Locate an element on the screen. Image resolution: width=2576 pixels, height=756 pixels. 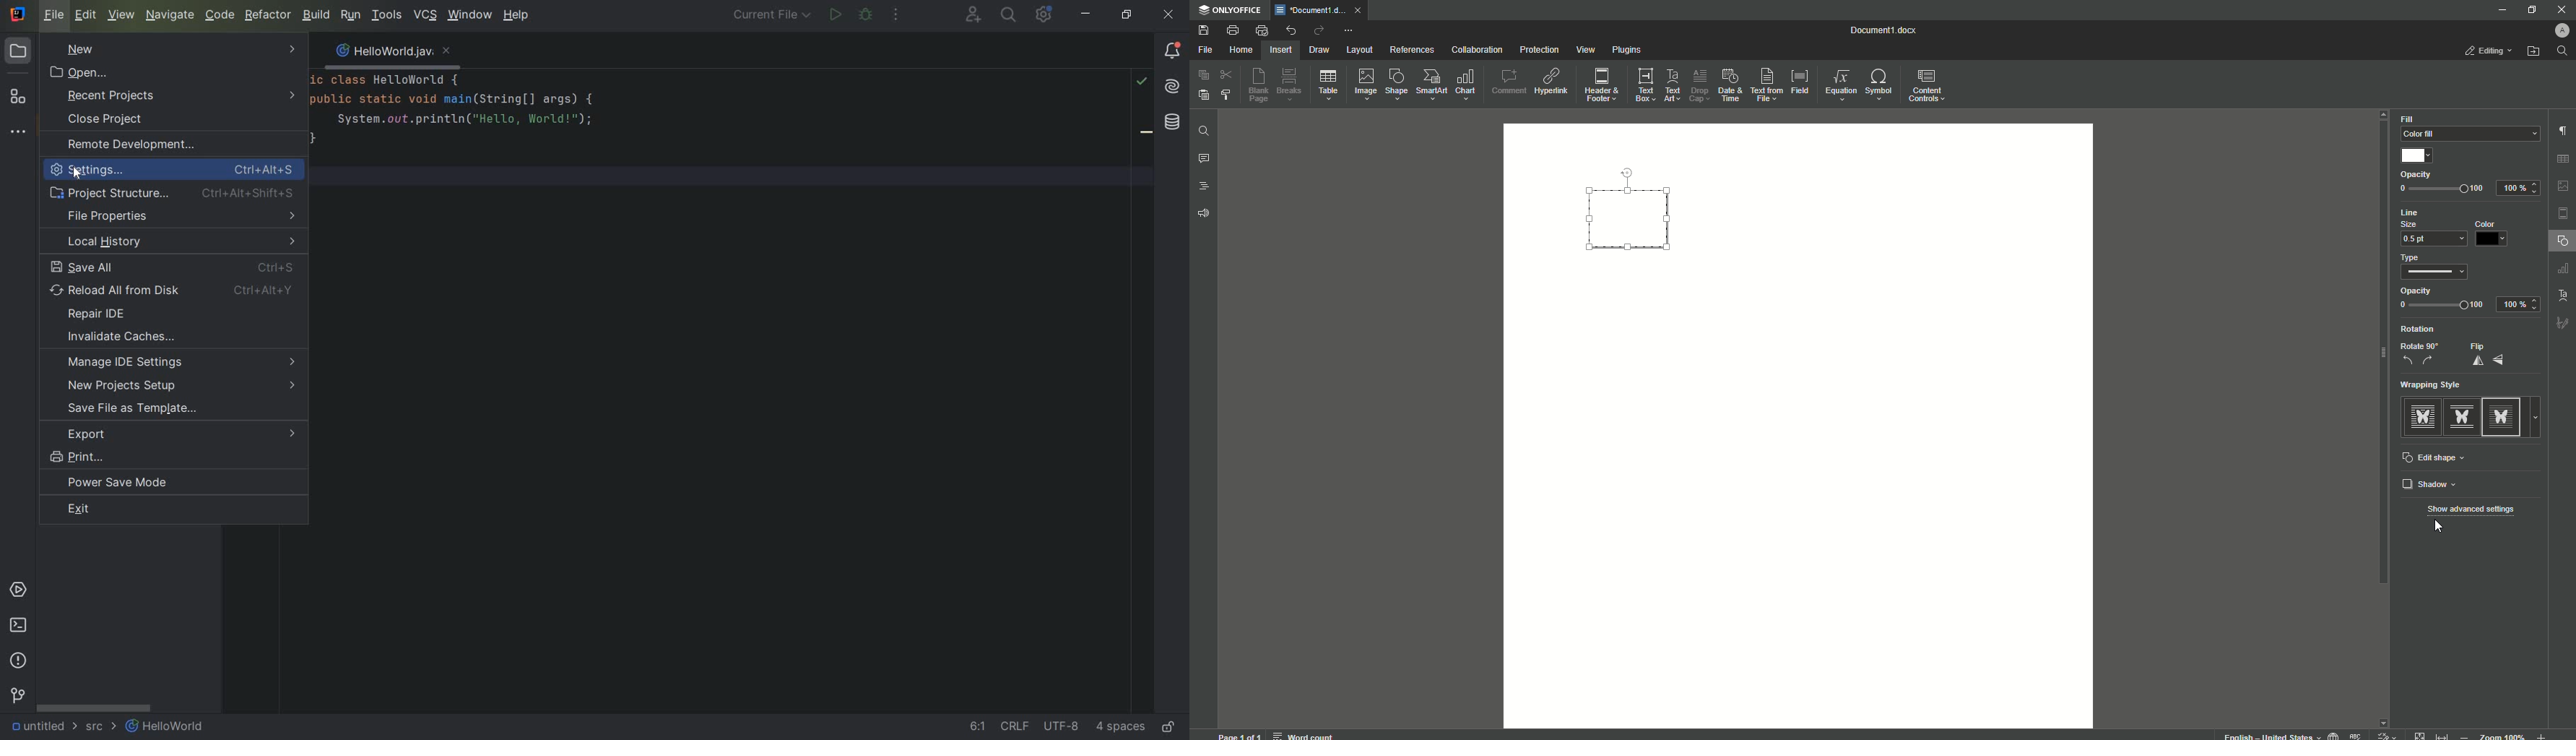
Shape is located at coordinates (1395, 84).